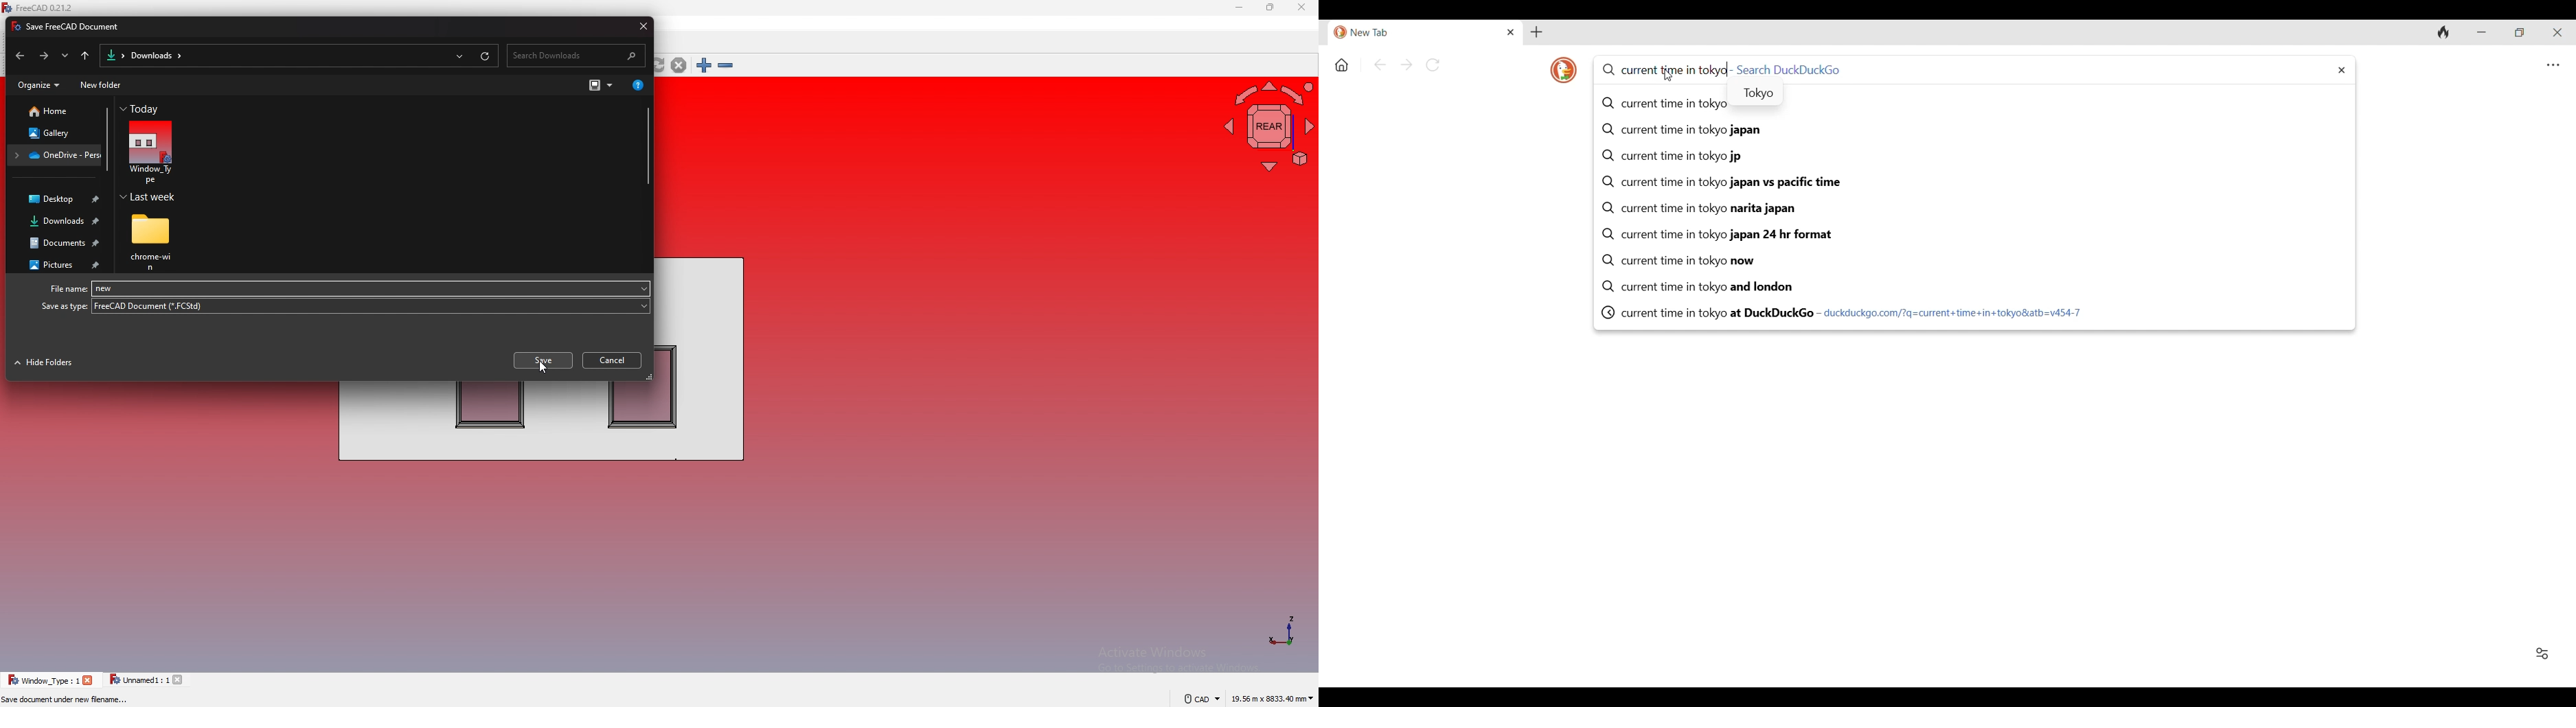  Describe the element at coordinates (704, 65) in the screenshot. I see `zoom in` at that location.